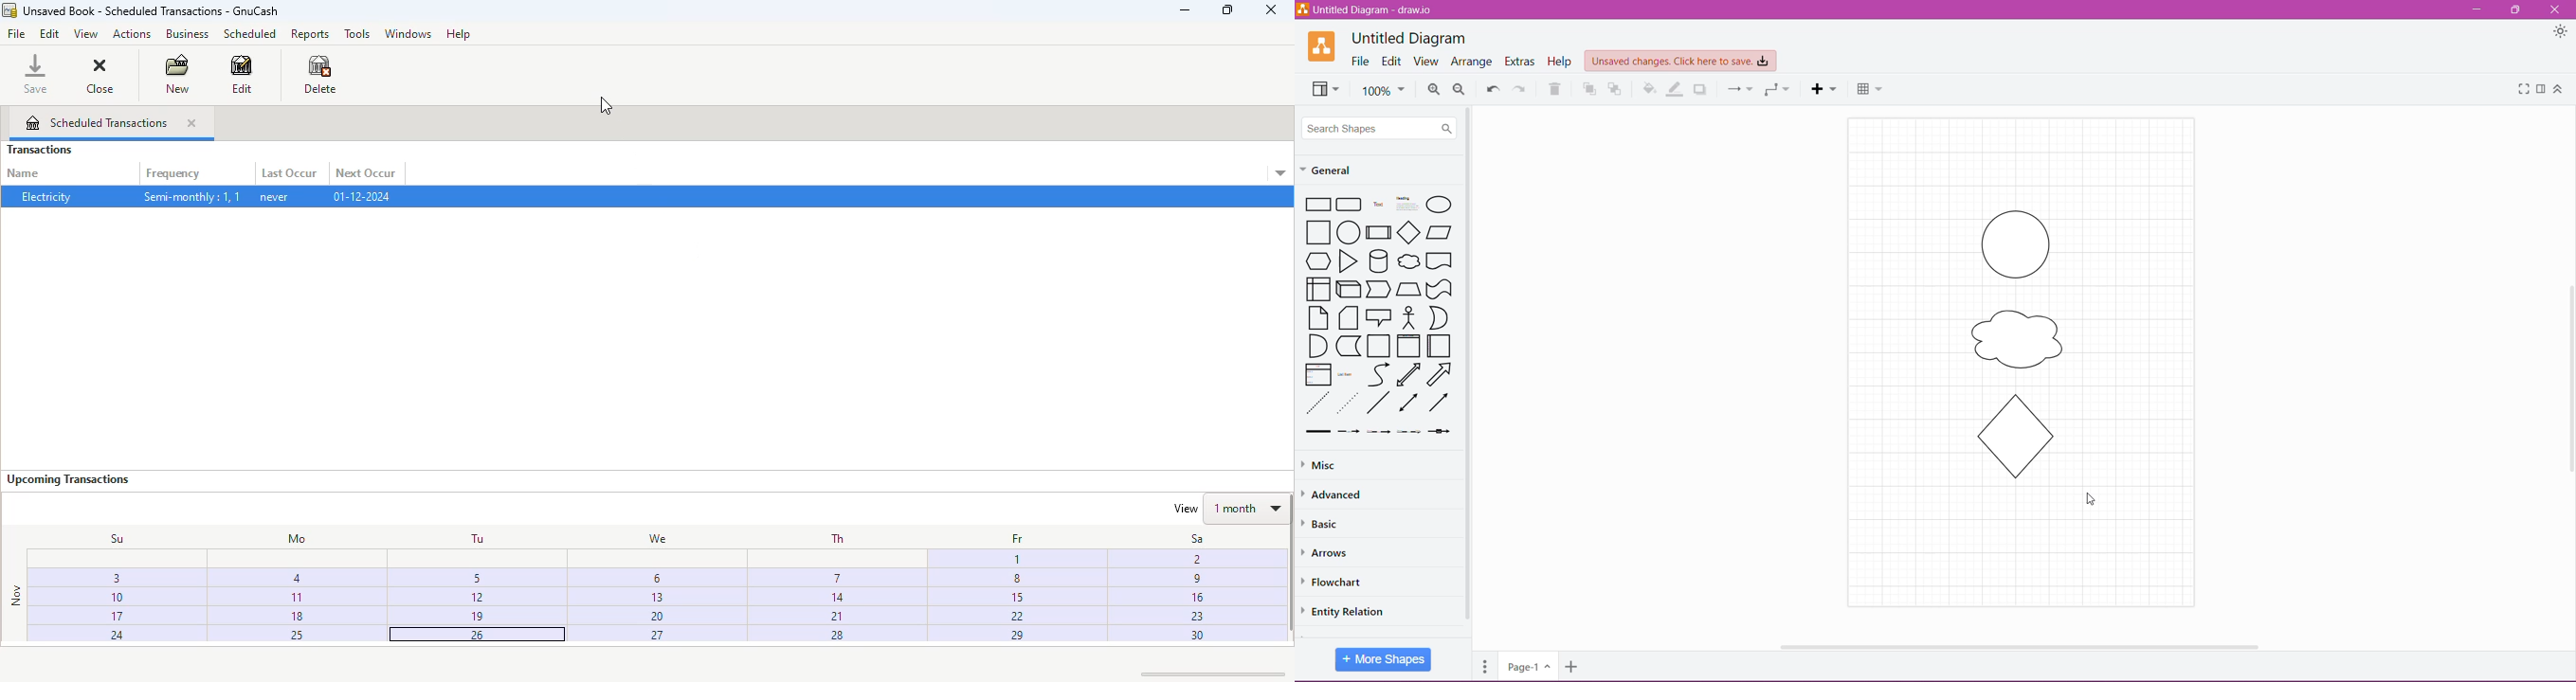 The width and height of the screenshot is (2576, 700). What do you see at coordinates (408, 33) in the screenshot?
I see `windows` at bounding box center [408, 33].